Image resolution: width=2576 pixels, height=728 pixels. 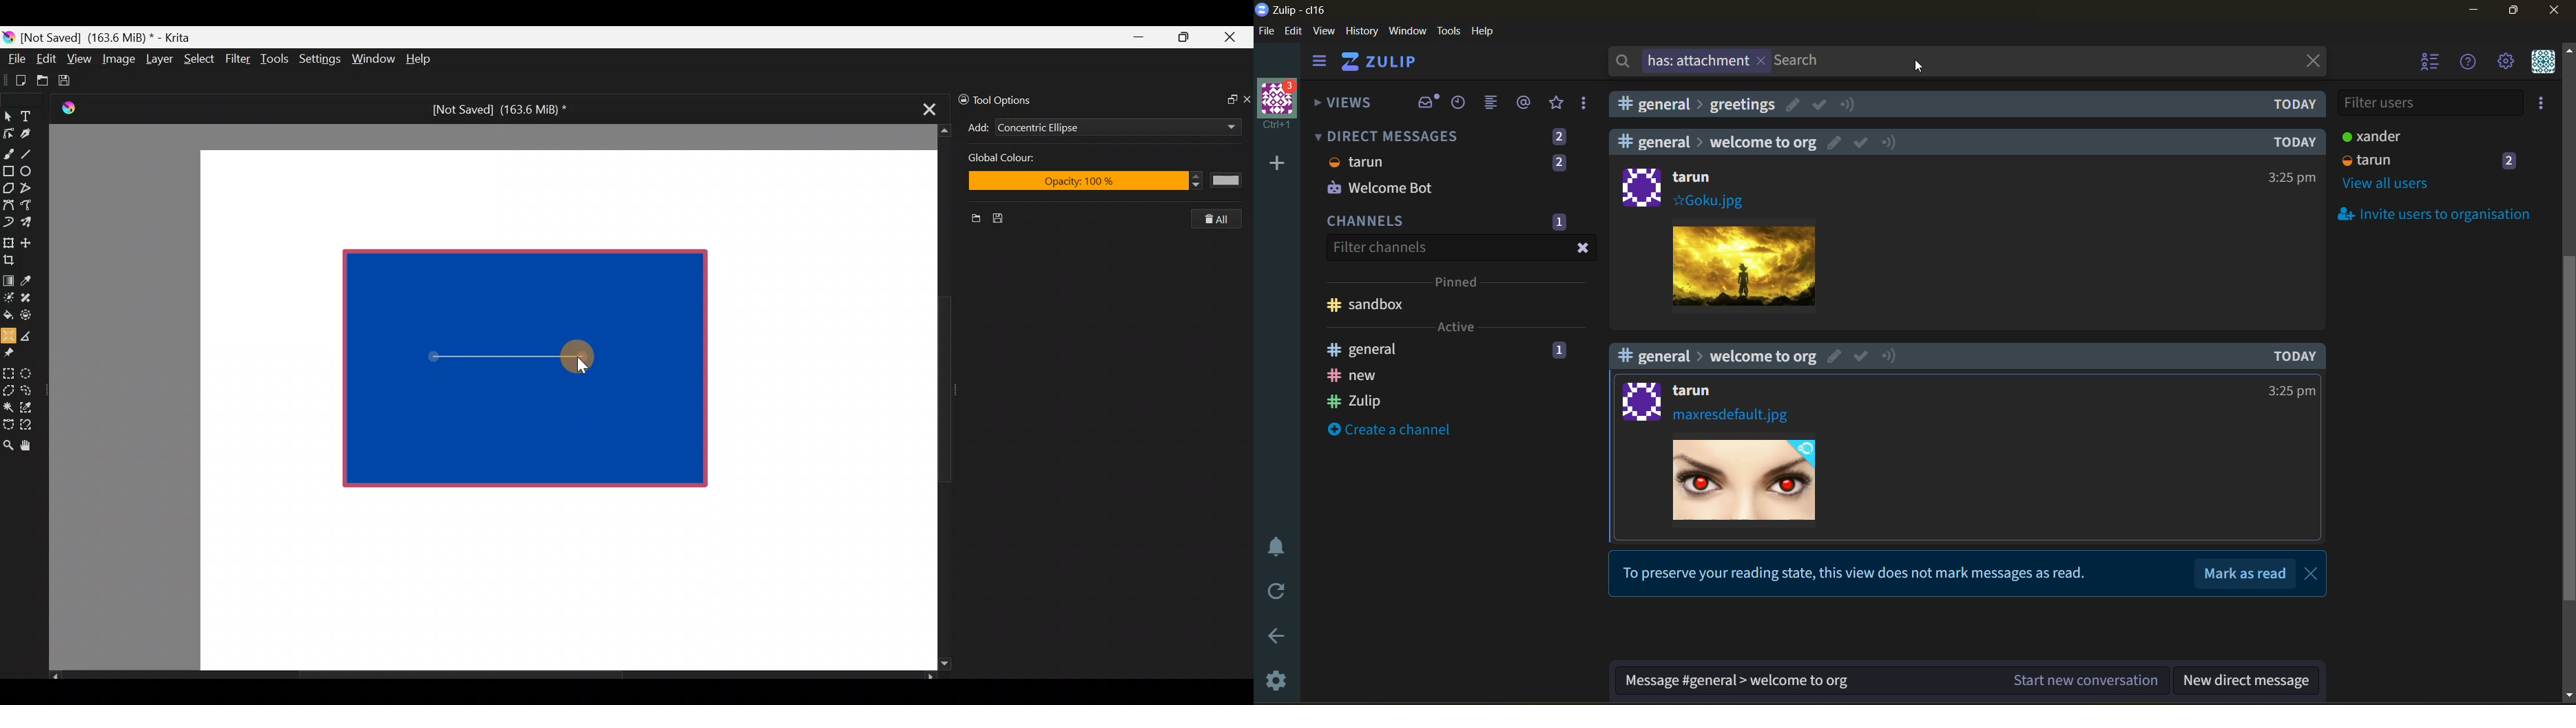 What do you see at coordinates (961, 97) in the screenshot?
I see `Lock/unlock docker` at bounding box center [961, 97].